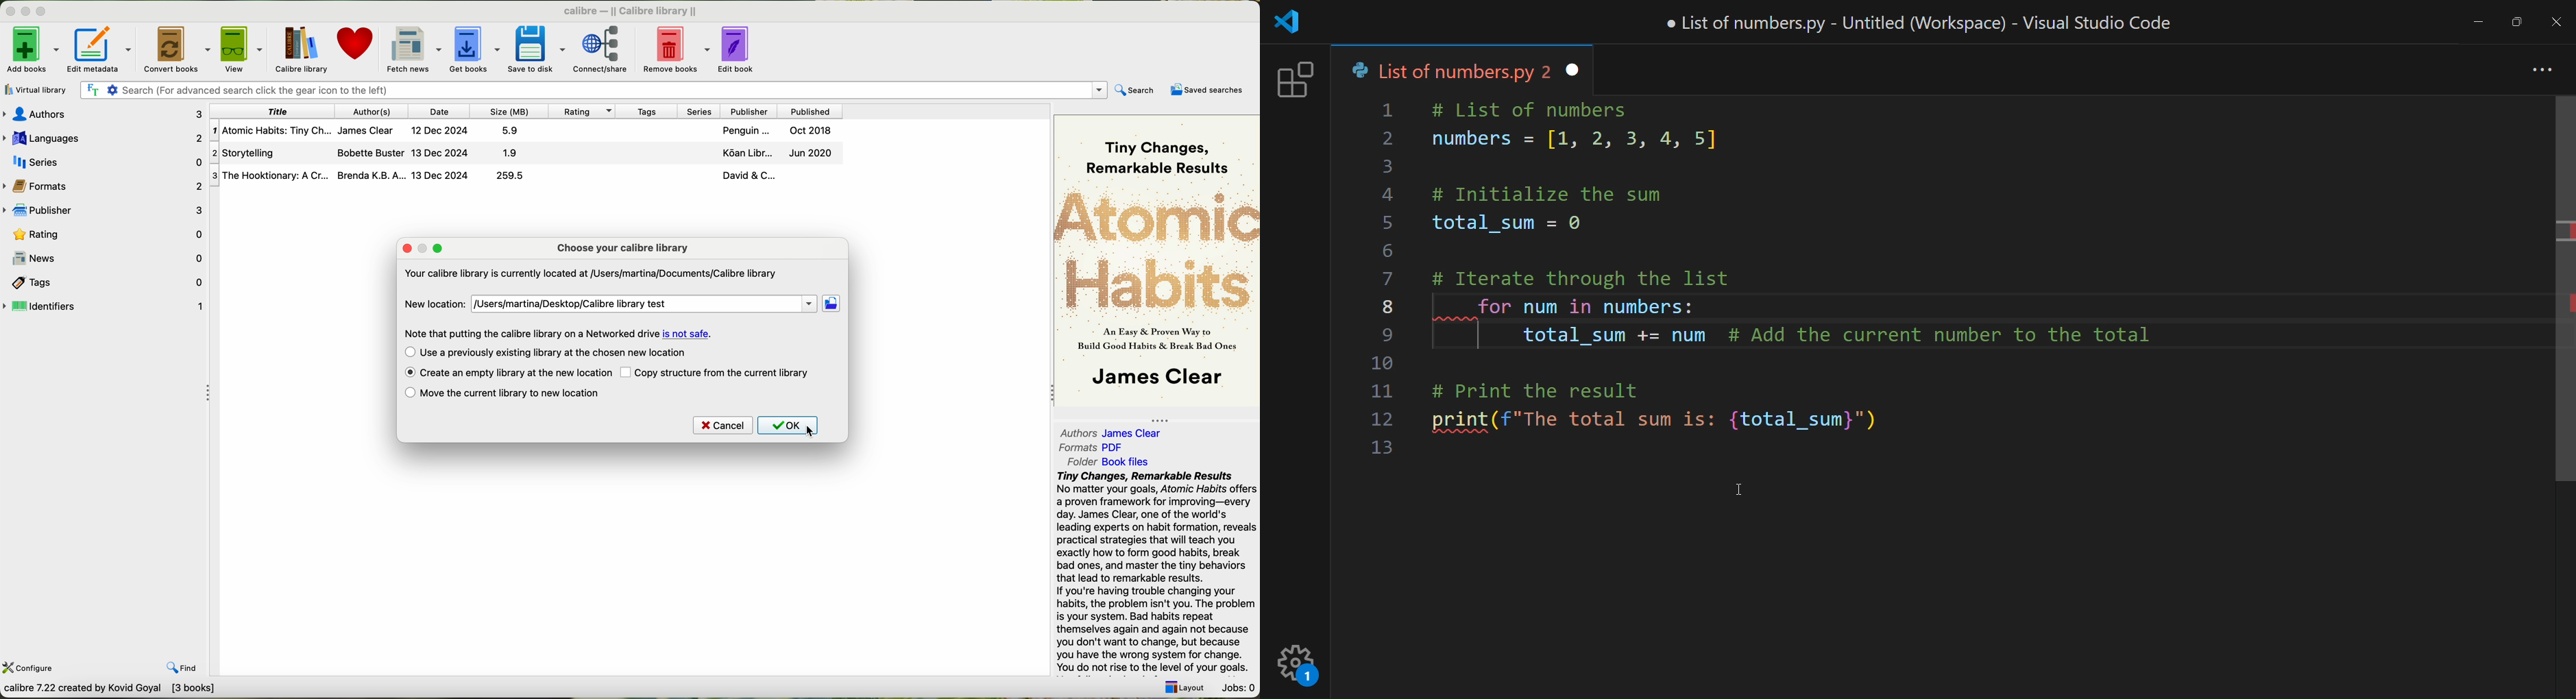 The image size is (2576, 700). What do you see at coordinates (748, 111) in the screenshot?
I see `publisher` at bounding box center [748, 111].